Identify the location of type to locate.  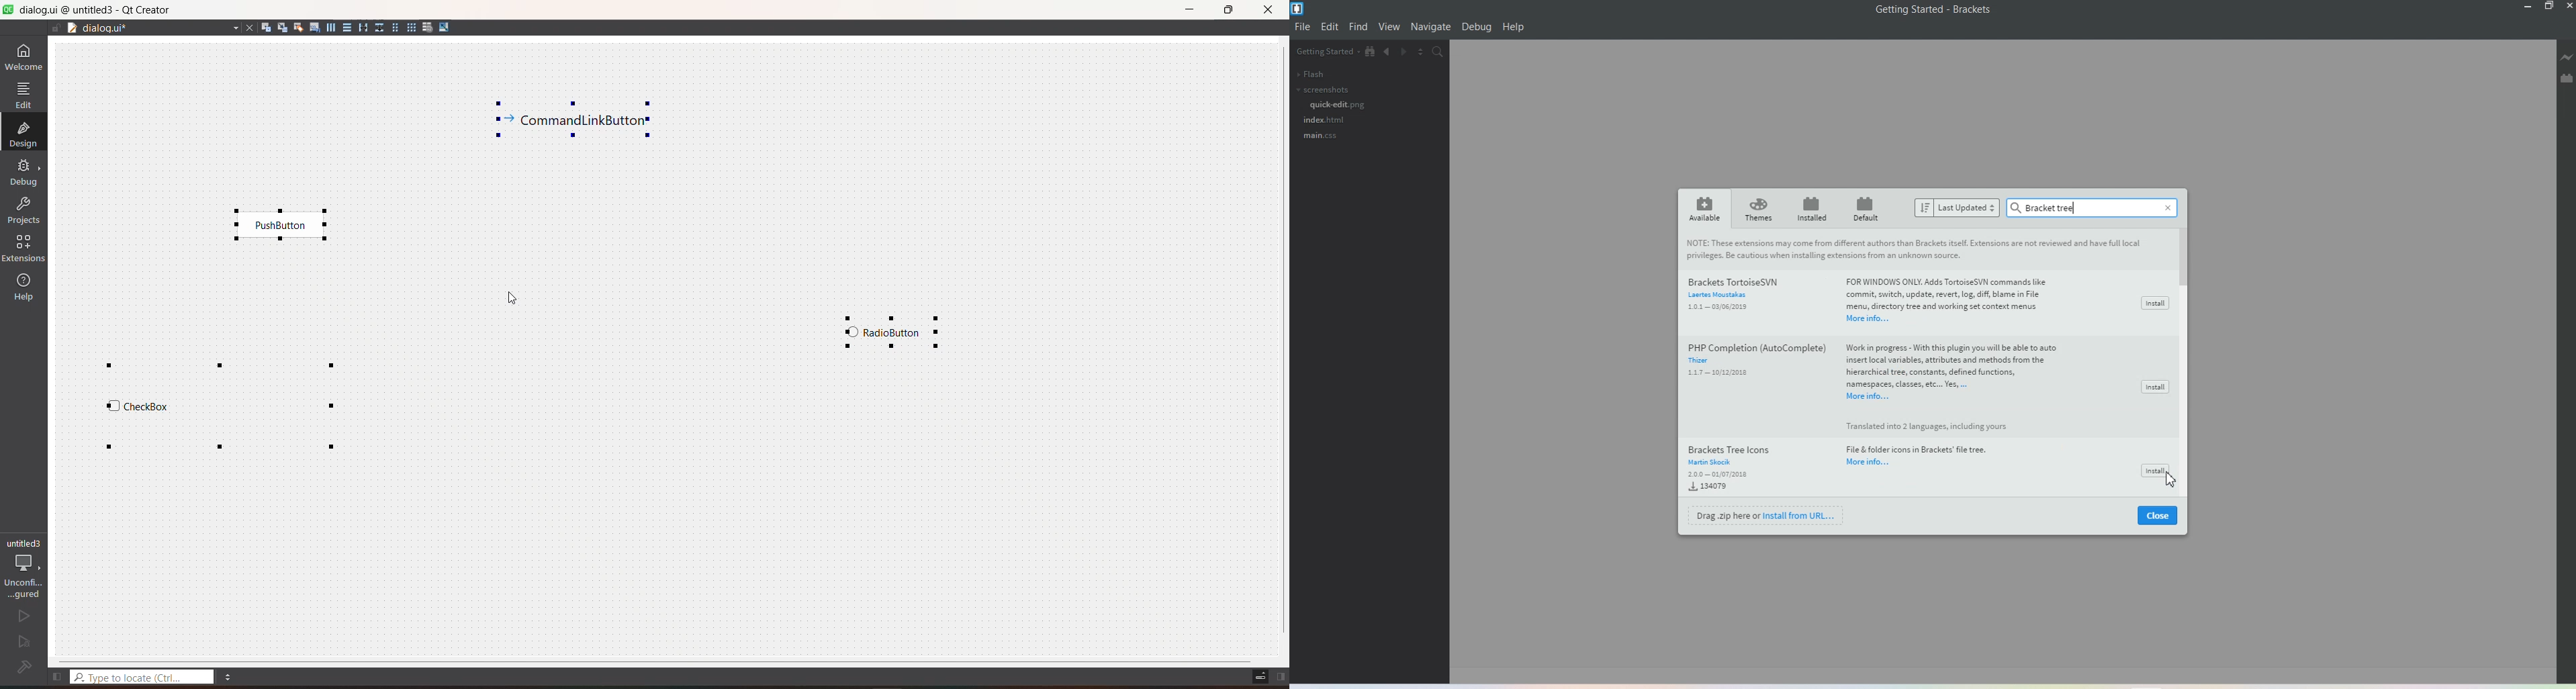
(144, 675).